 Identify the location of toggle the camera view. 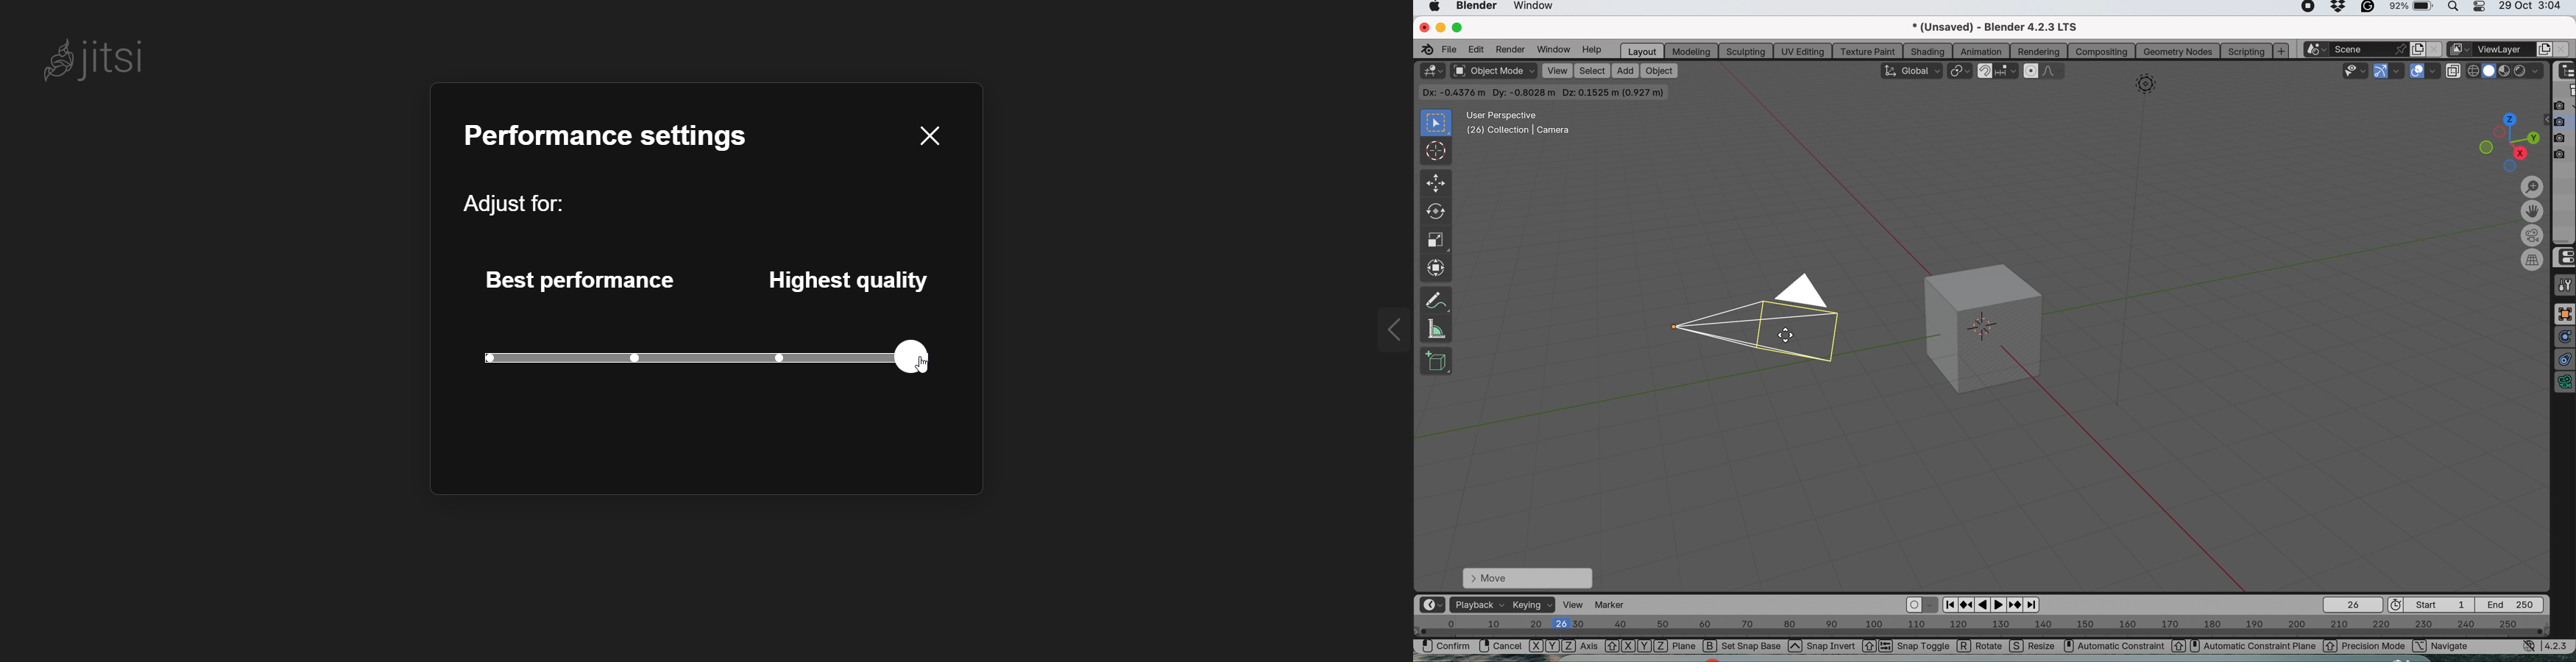
(2534, 236).